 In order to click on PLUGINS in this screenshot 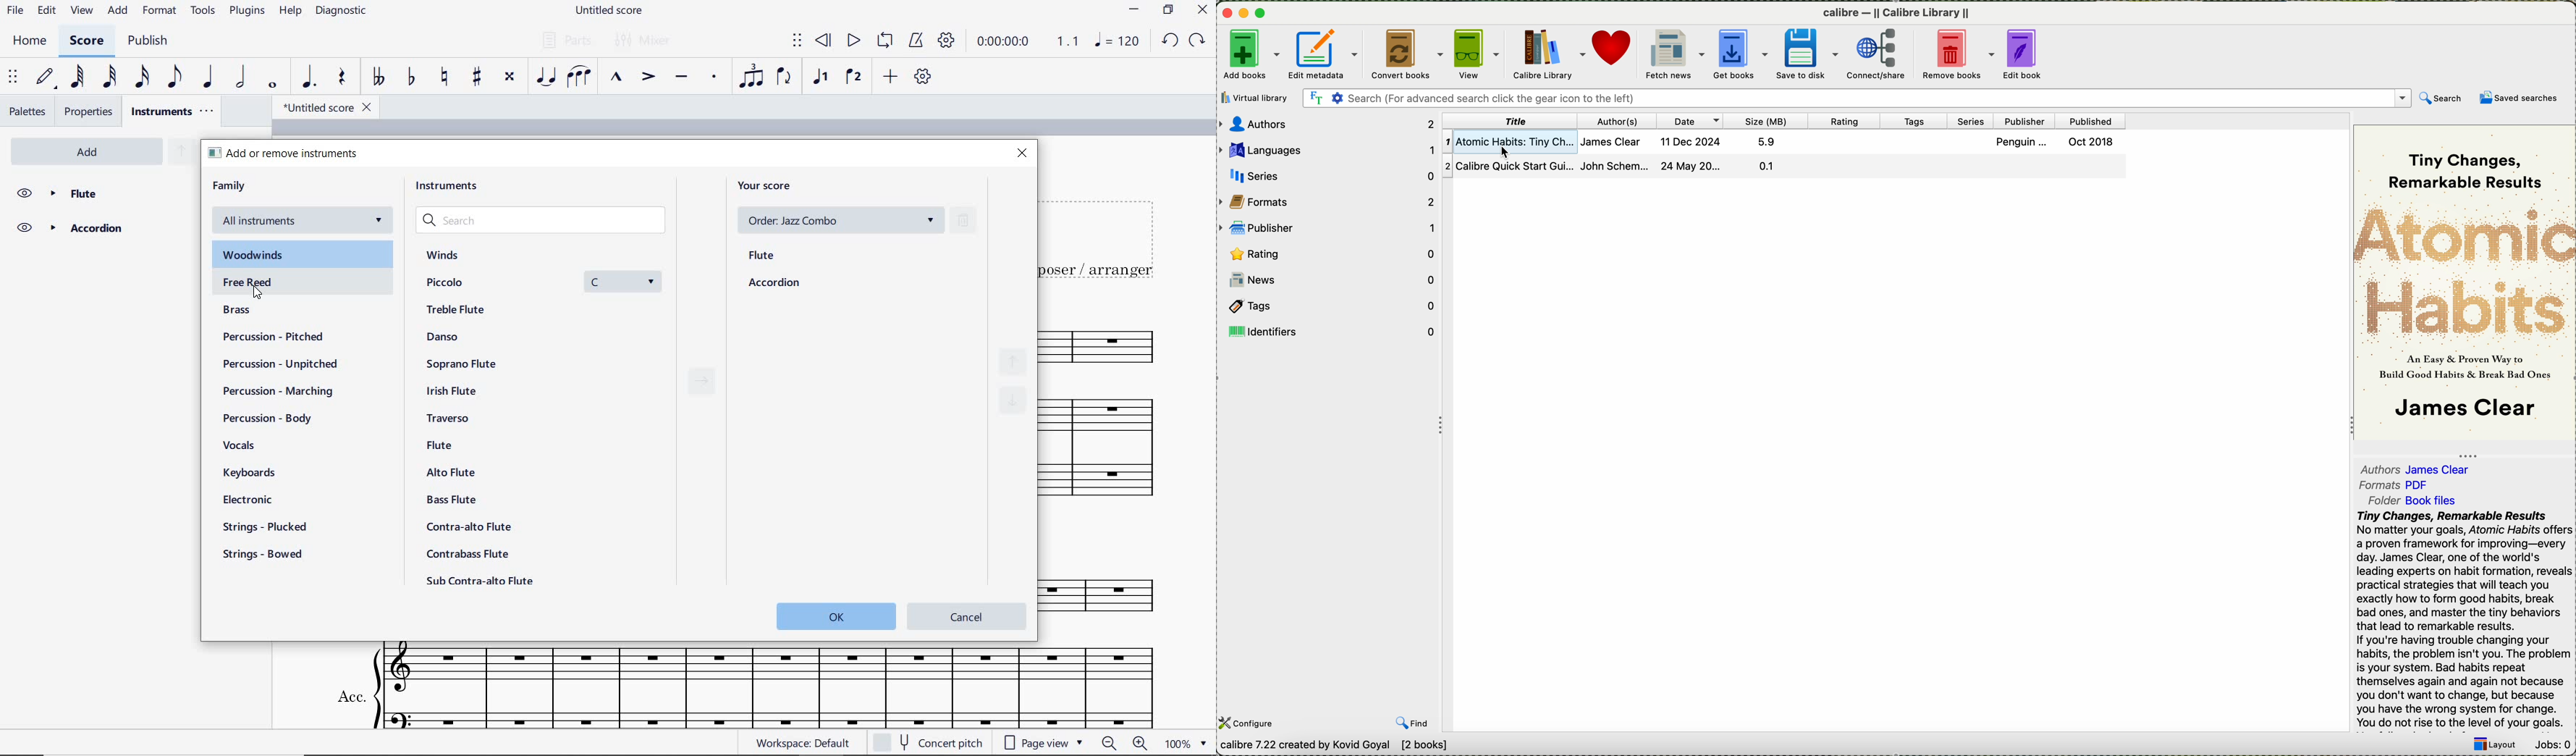, I will do `click(249, 12)`.